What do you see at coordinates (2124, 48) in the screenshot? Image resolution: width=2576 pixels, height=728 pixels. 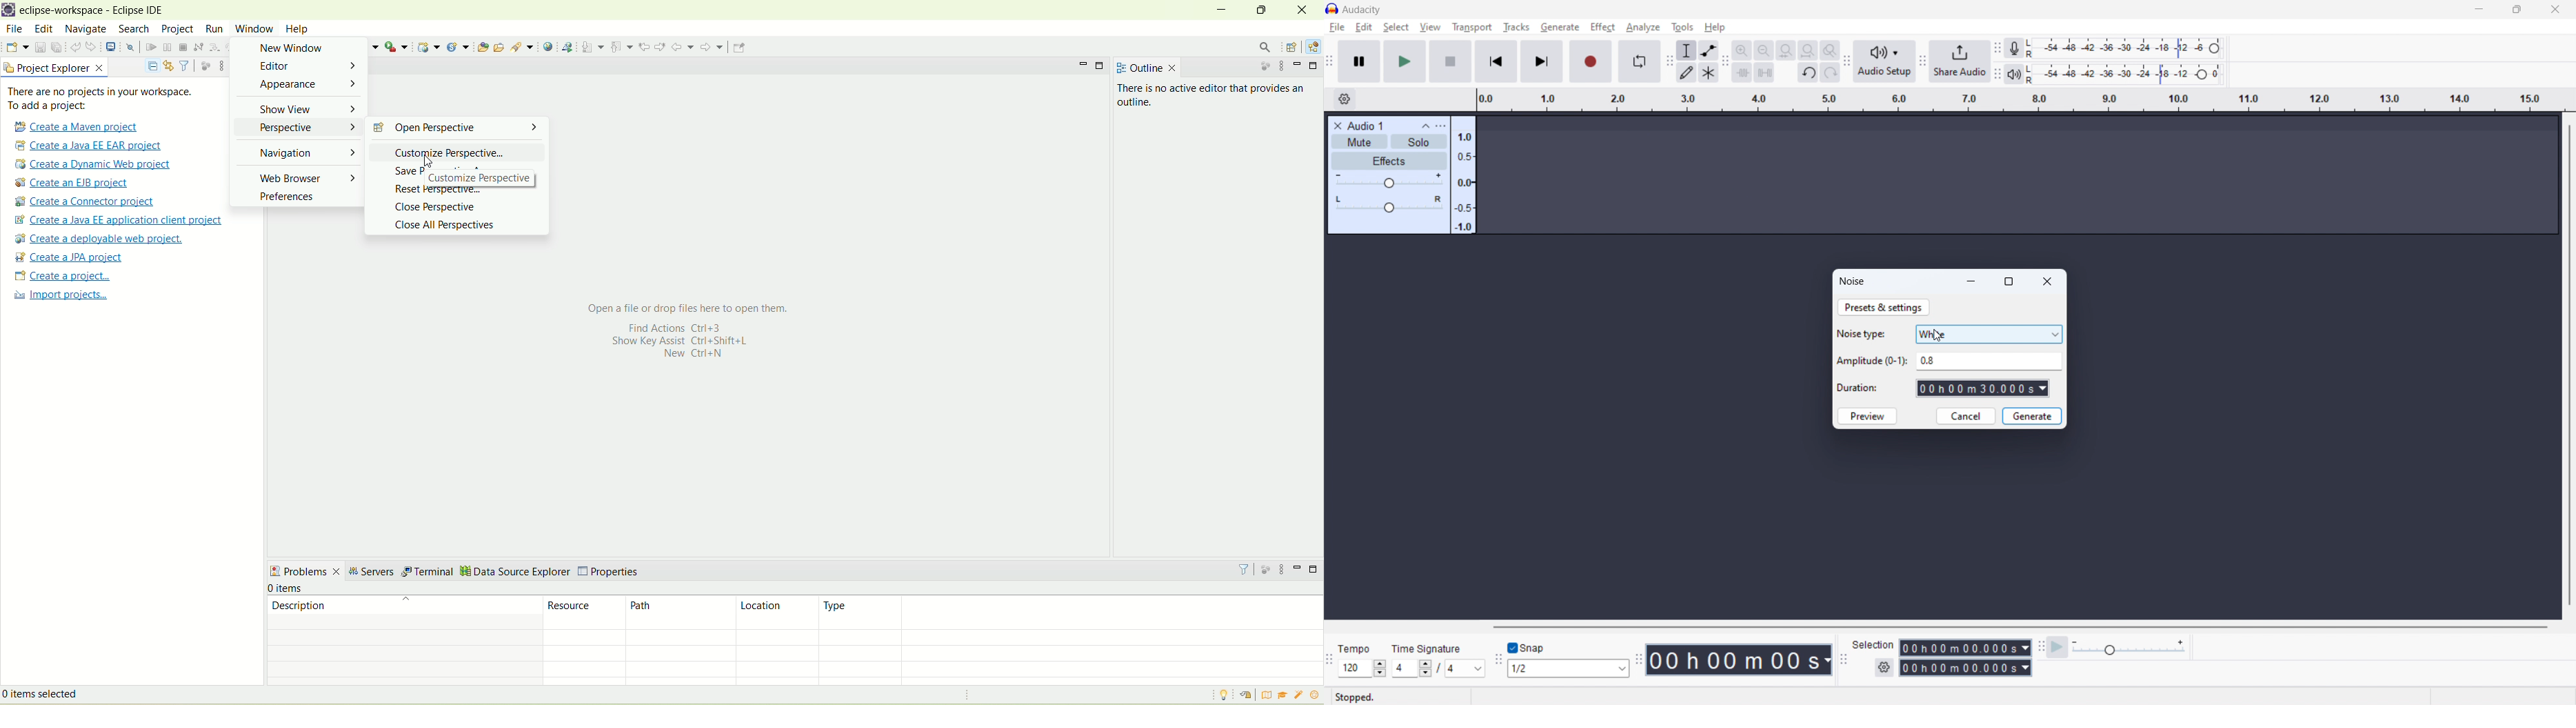 I see `recording meter` at bounding box center [2124, 48].